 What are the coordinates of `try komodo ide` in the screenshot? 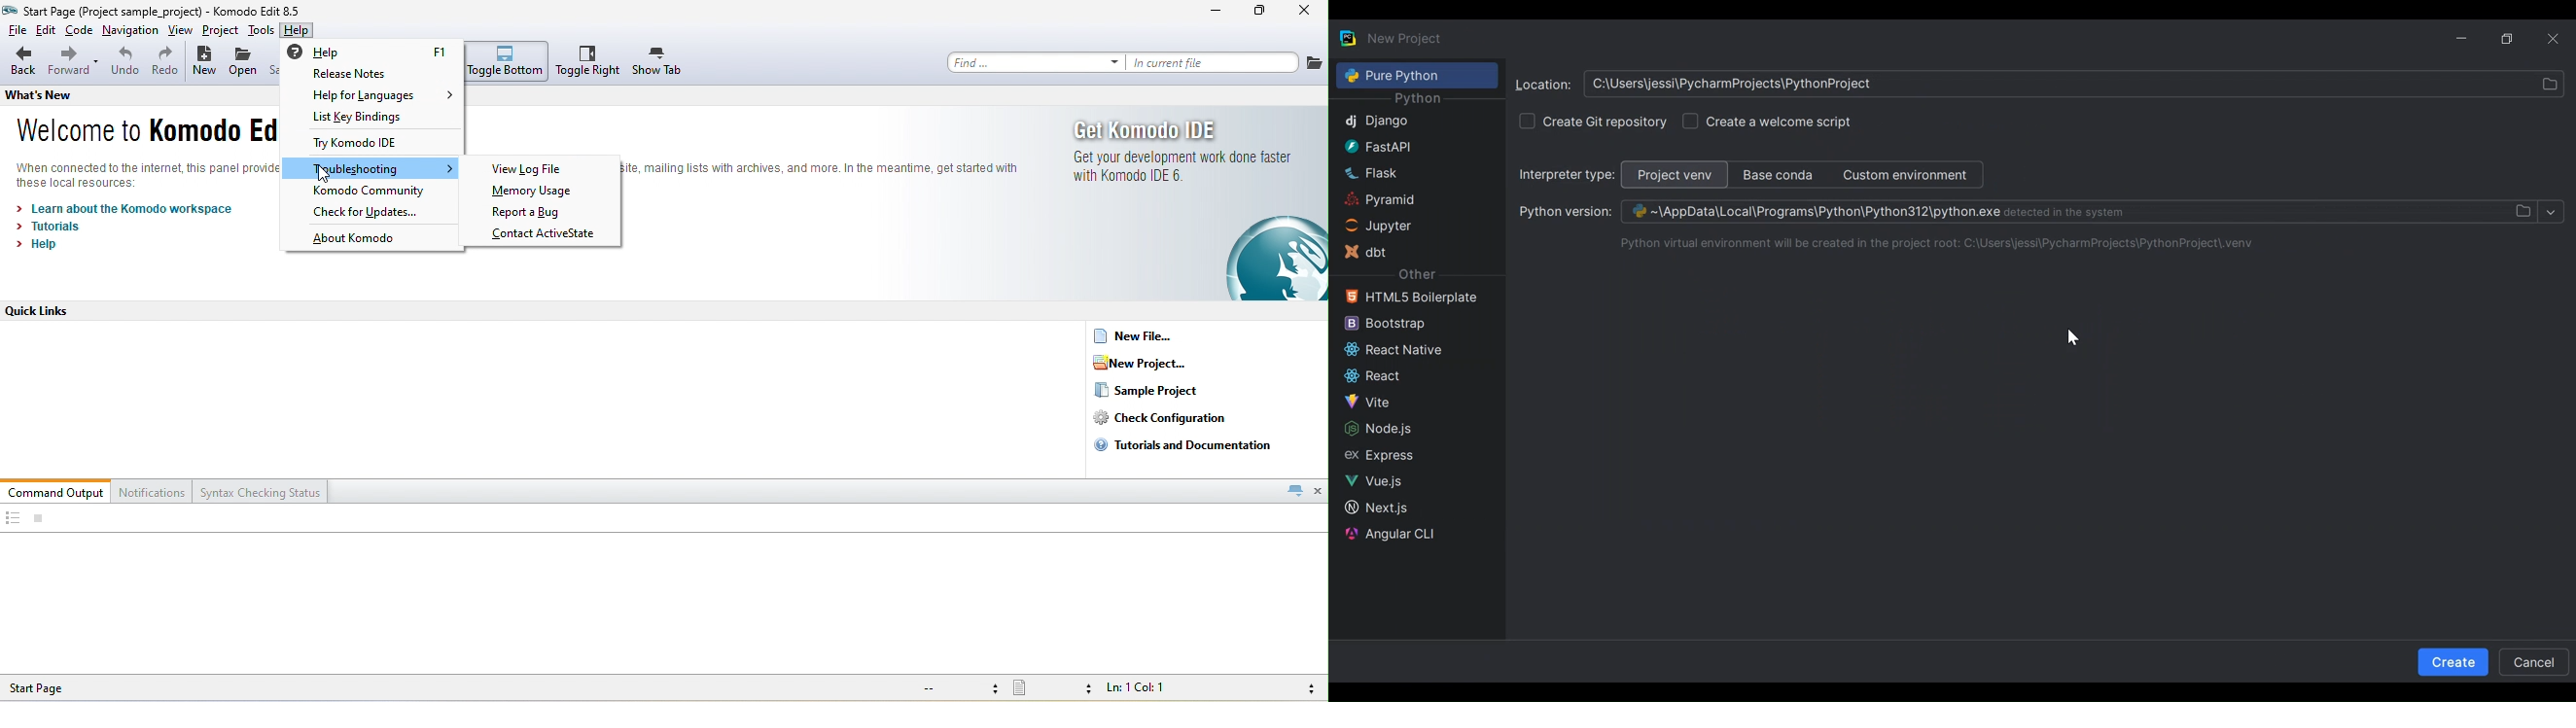 It's located at (366, 145).